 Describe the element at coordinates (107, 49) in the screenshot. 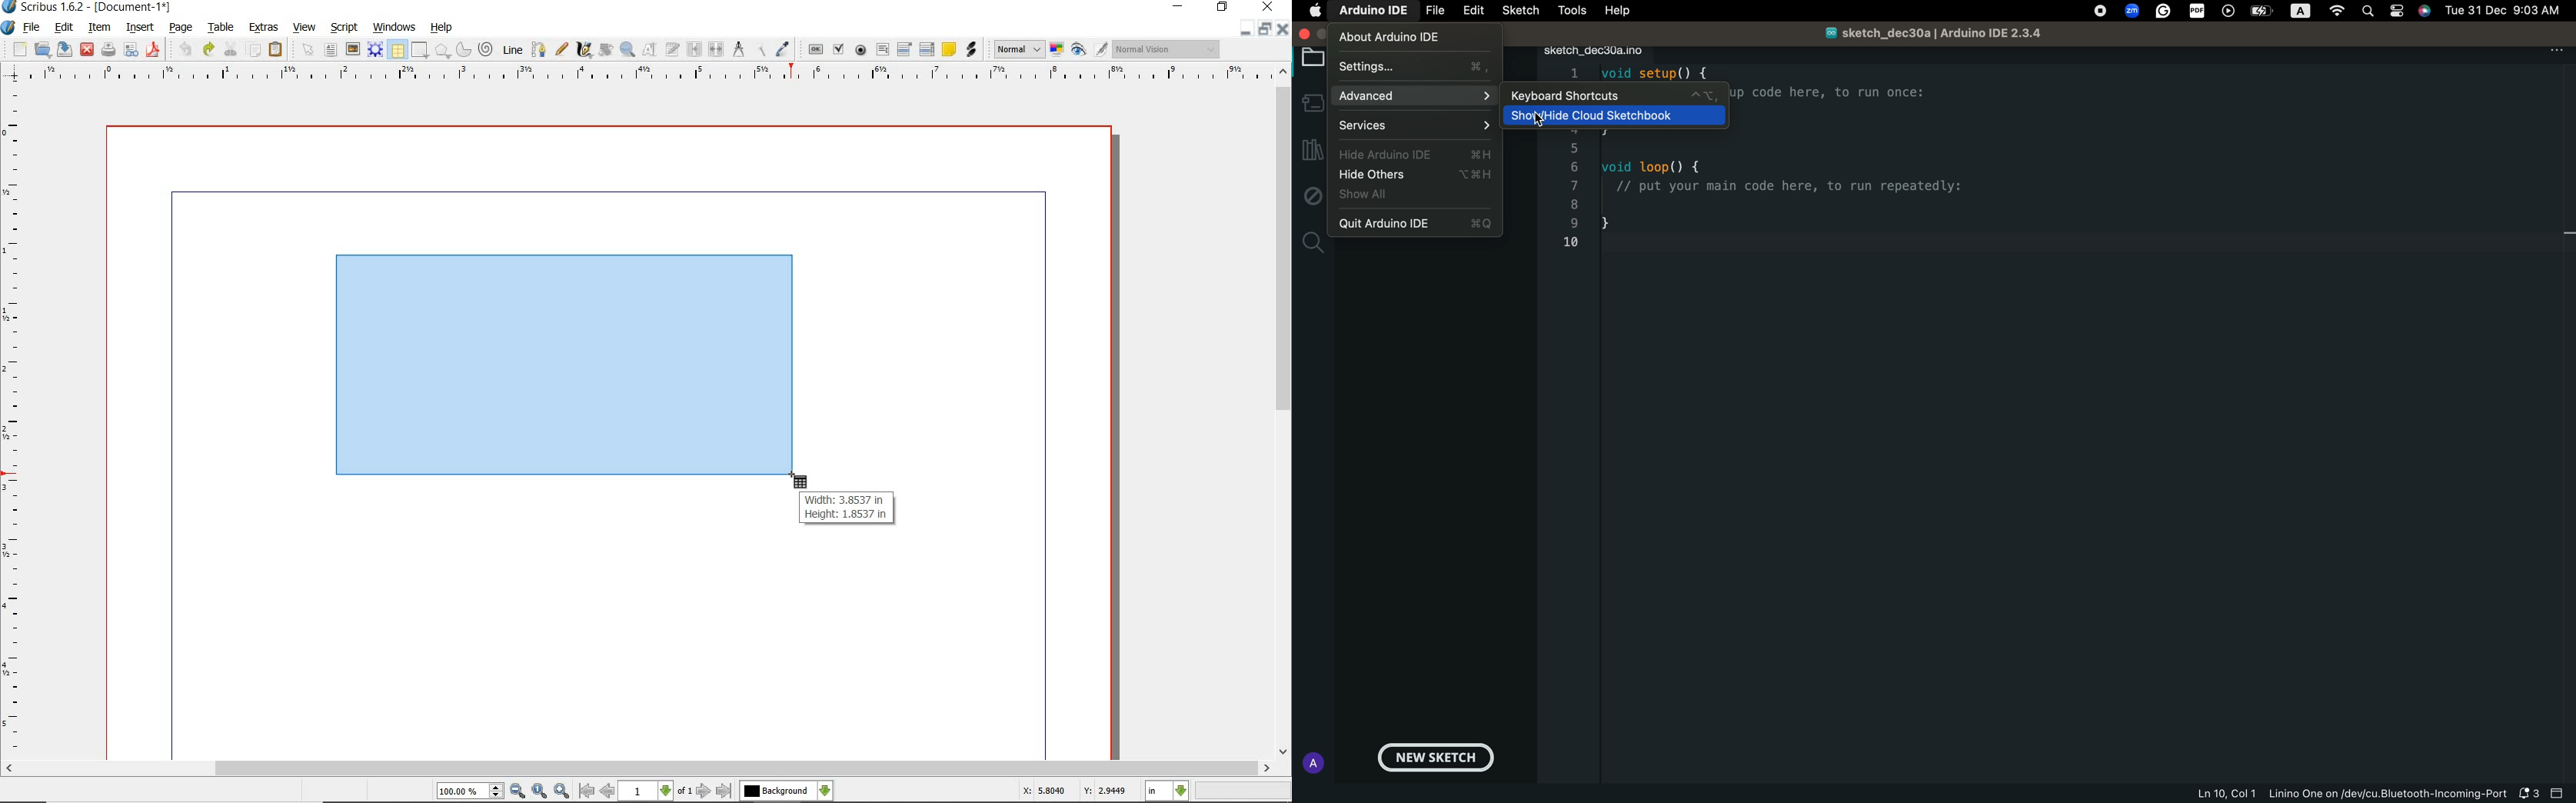

I see `print` at that location.